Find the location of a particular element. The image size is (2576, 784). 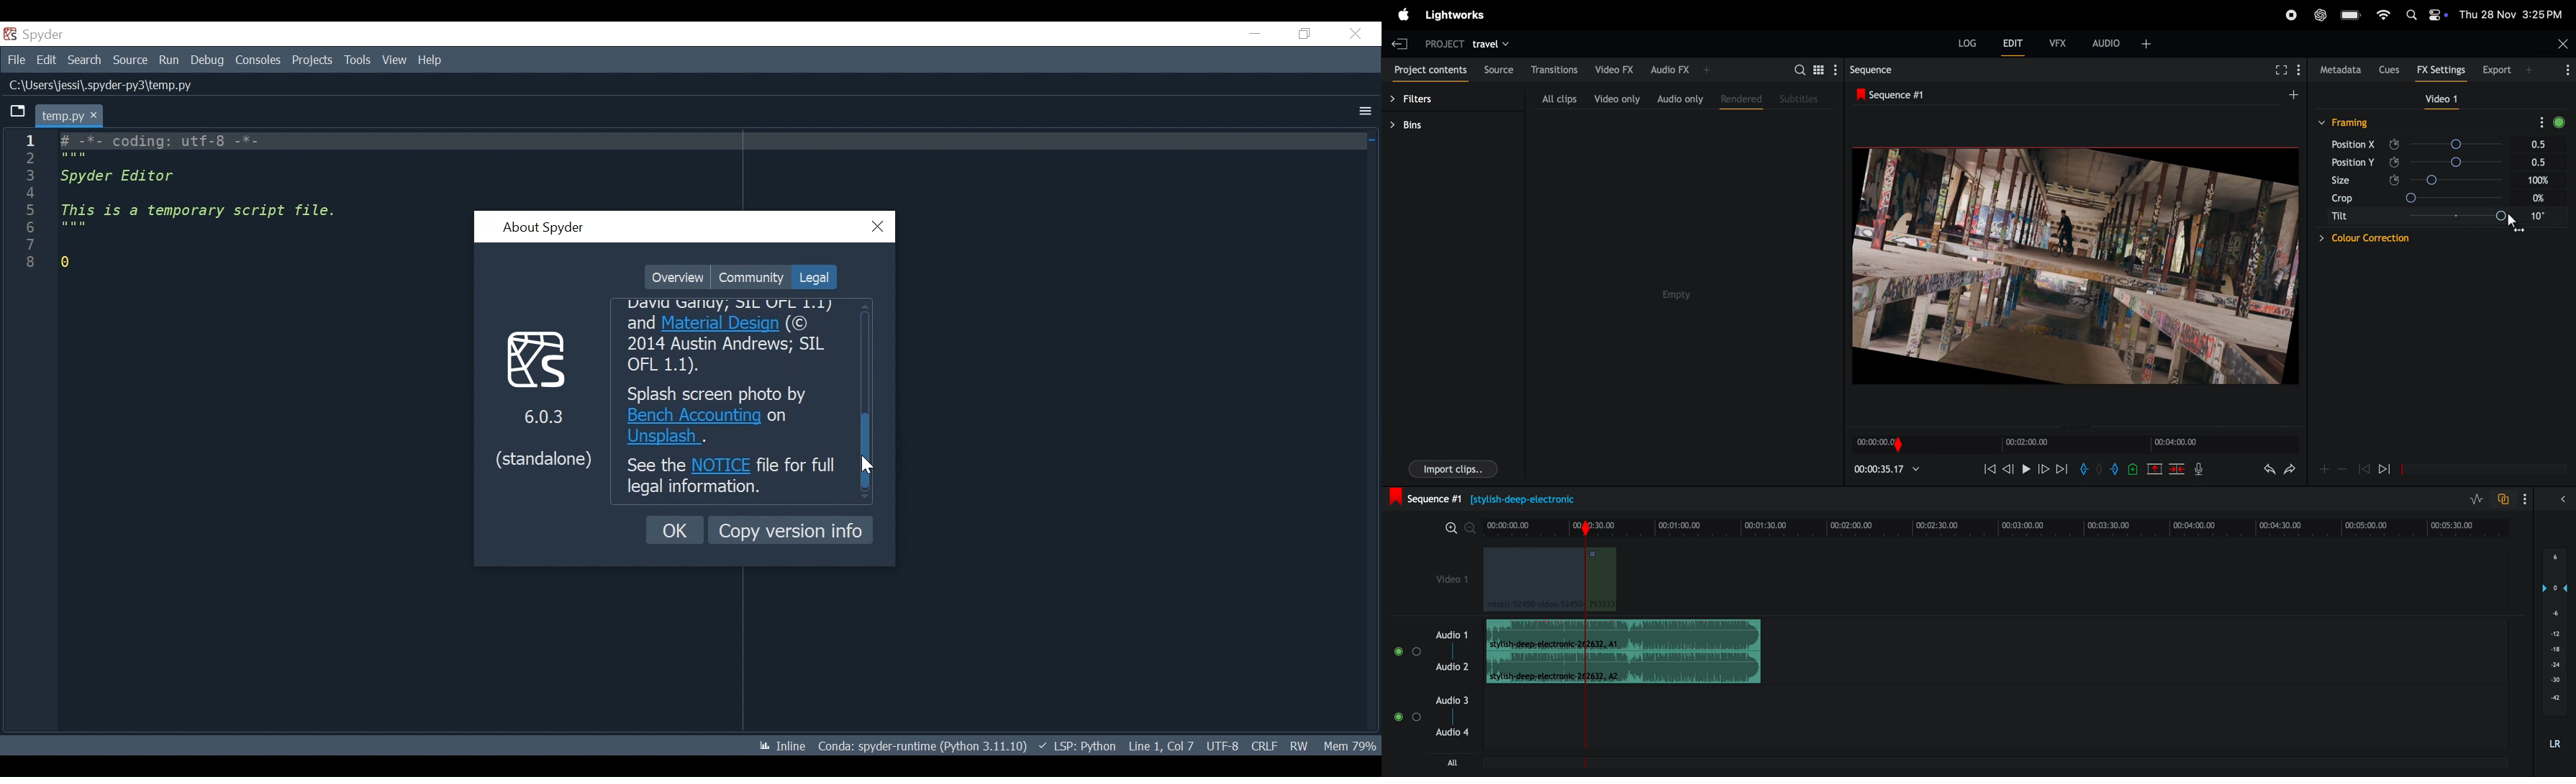

View is located at coordinates (394, 60).